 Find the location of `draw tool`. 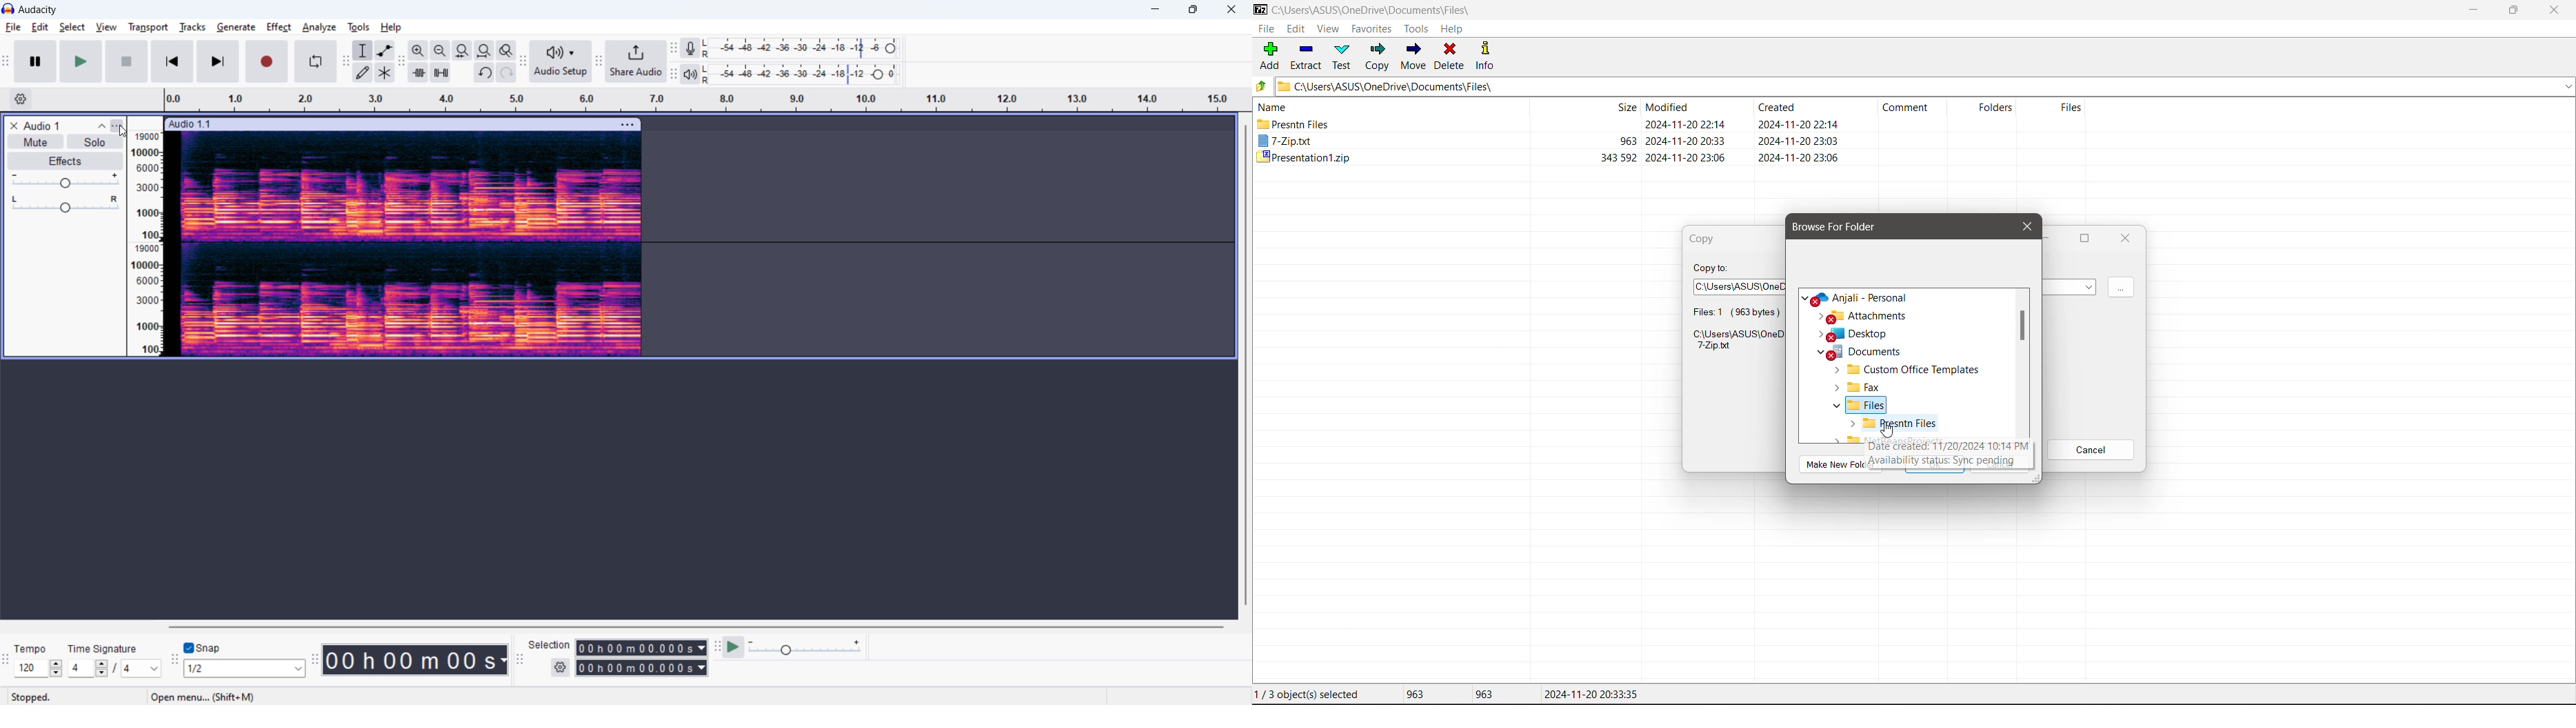

draw tool is located at coordinates (364, 72).